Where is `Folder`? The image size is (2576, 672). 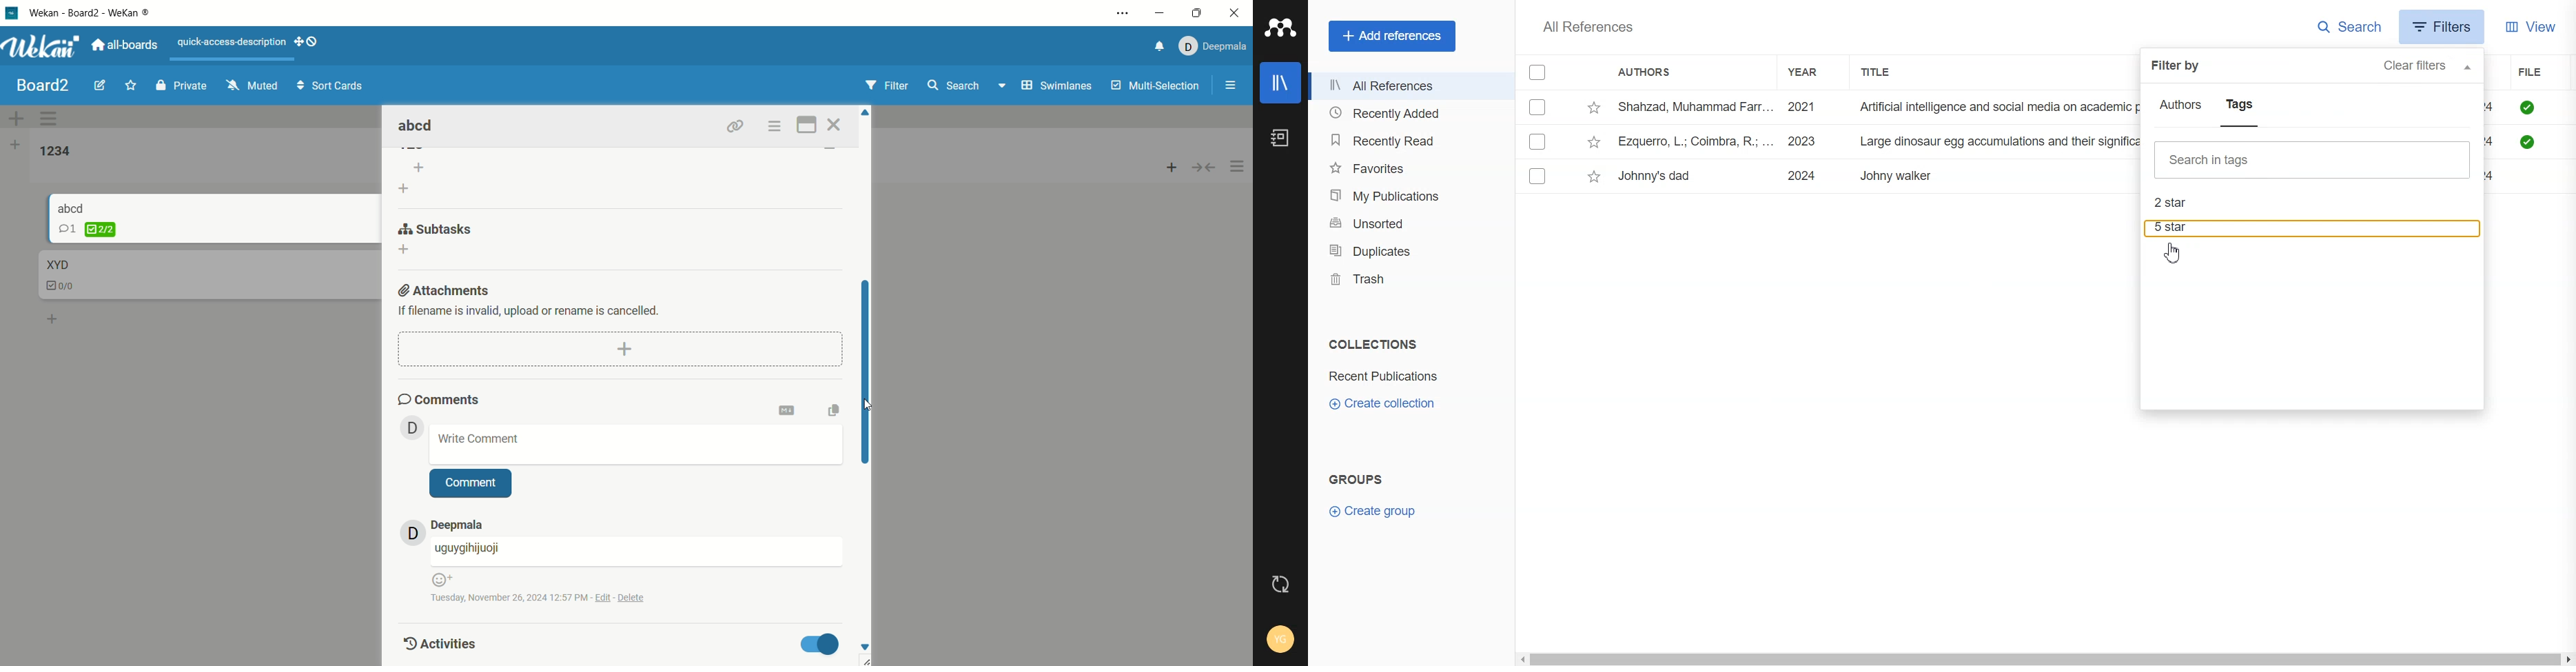 Folder is located at coordinates (1386, 376).